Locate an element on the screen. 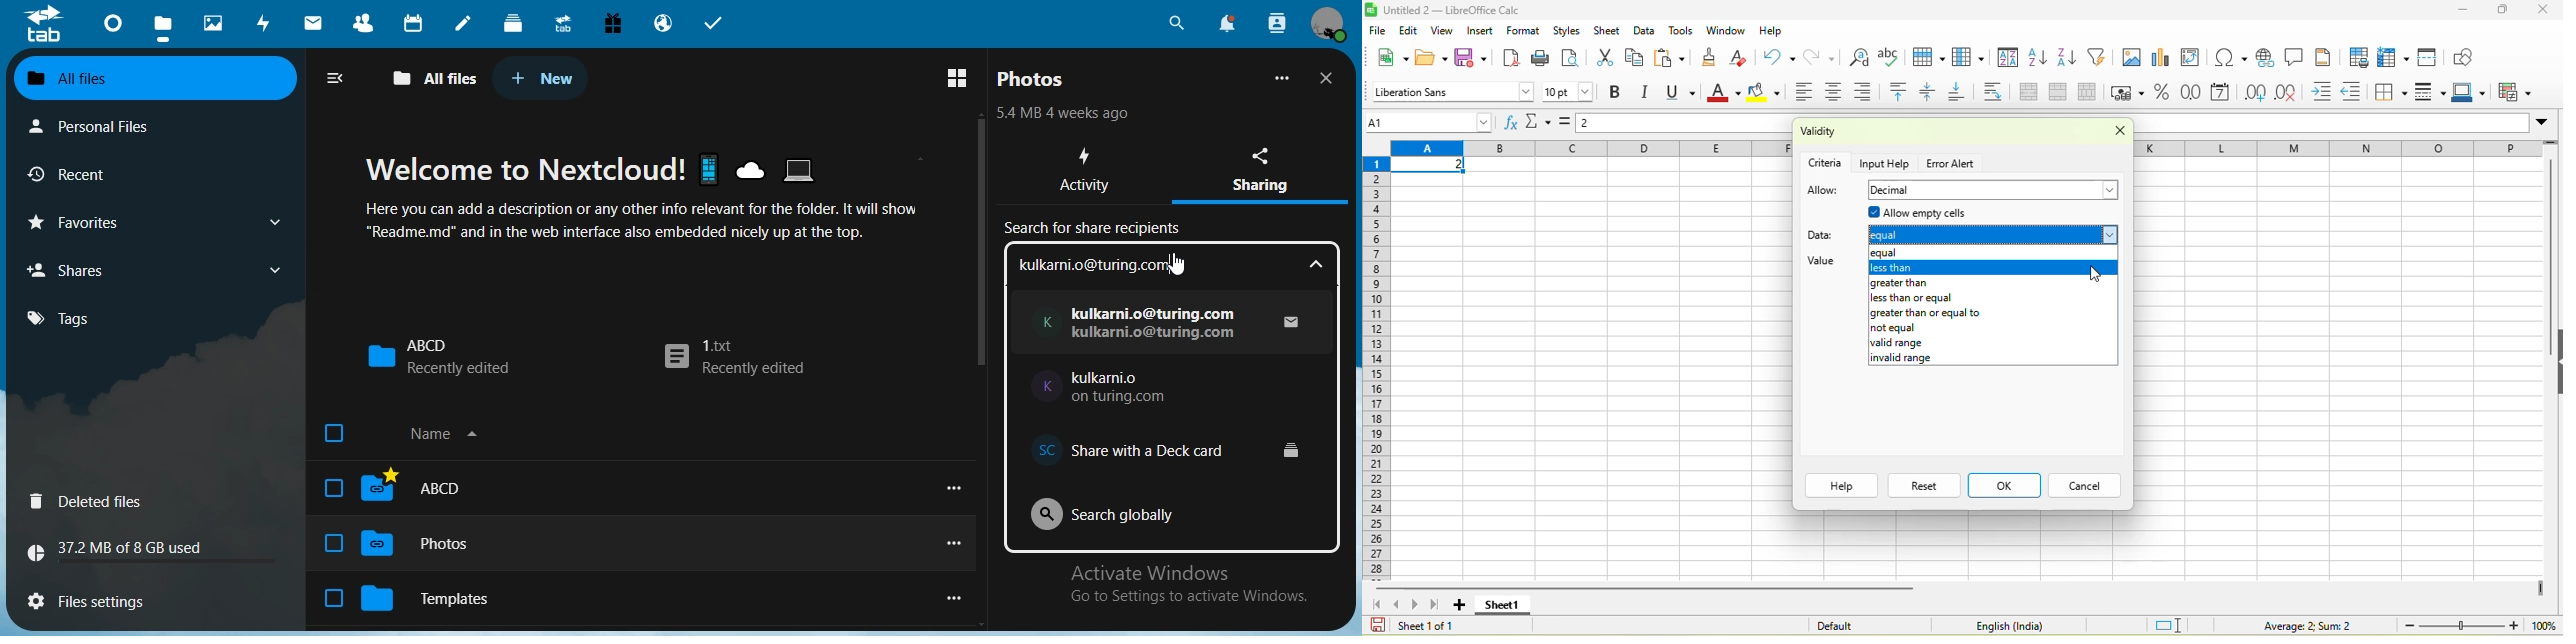  search for share recipents is located at coordinates (1097, 230).